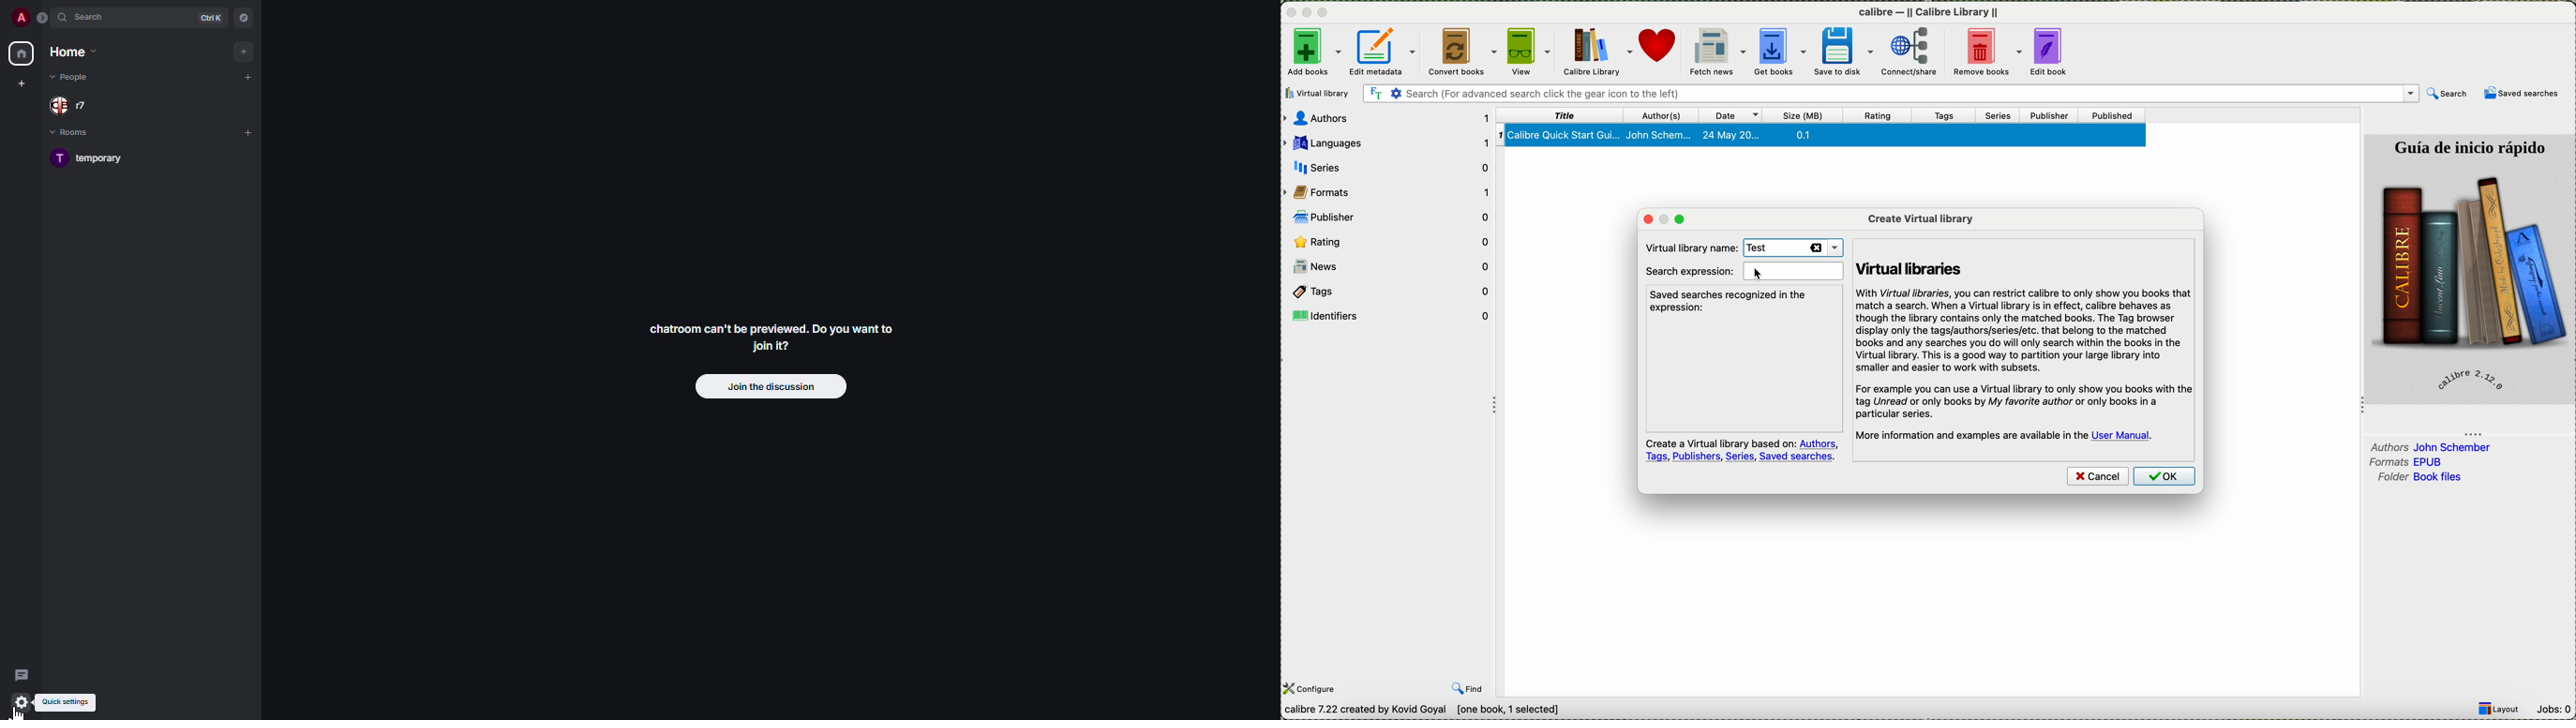 The width and height of the screenshot is (2576, 728). What do you see at coordinates (1307, 15) in the screenshot?
I see `minimize` at bounding box center [1307, 15].